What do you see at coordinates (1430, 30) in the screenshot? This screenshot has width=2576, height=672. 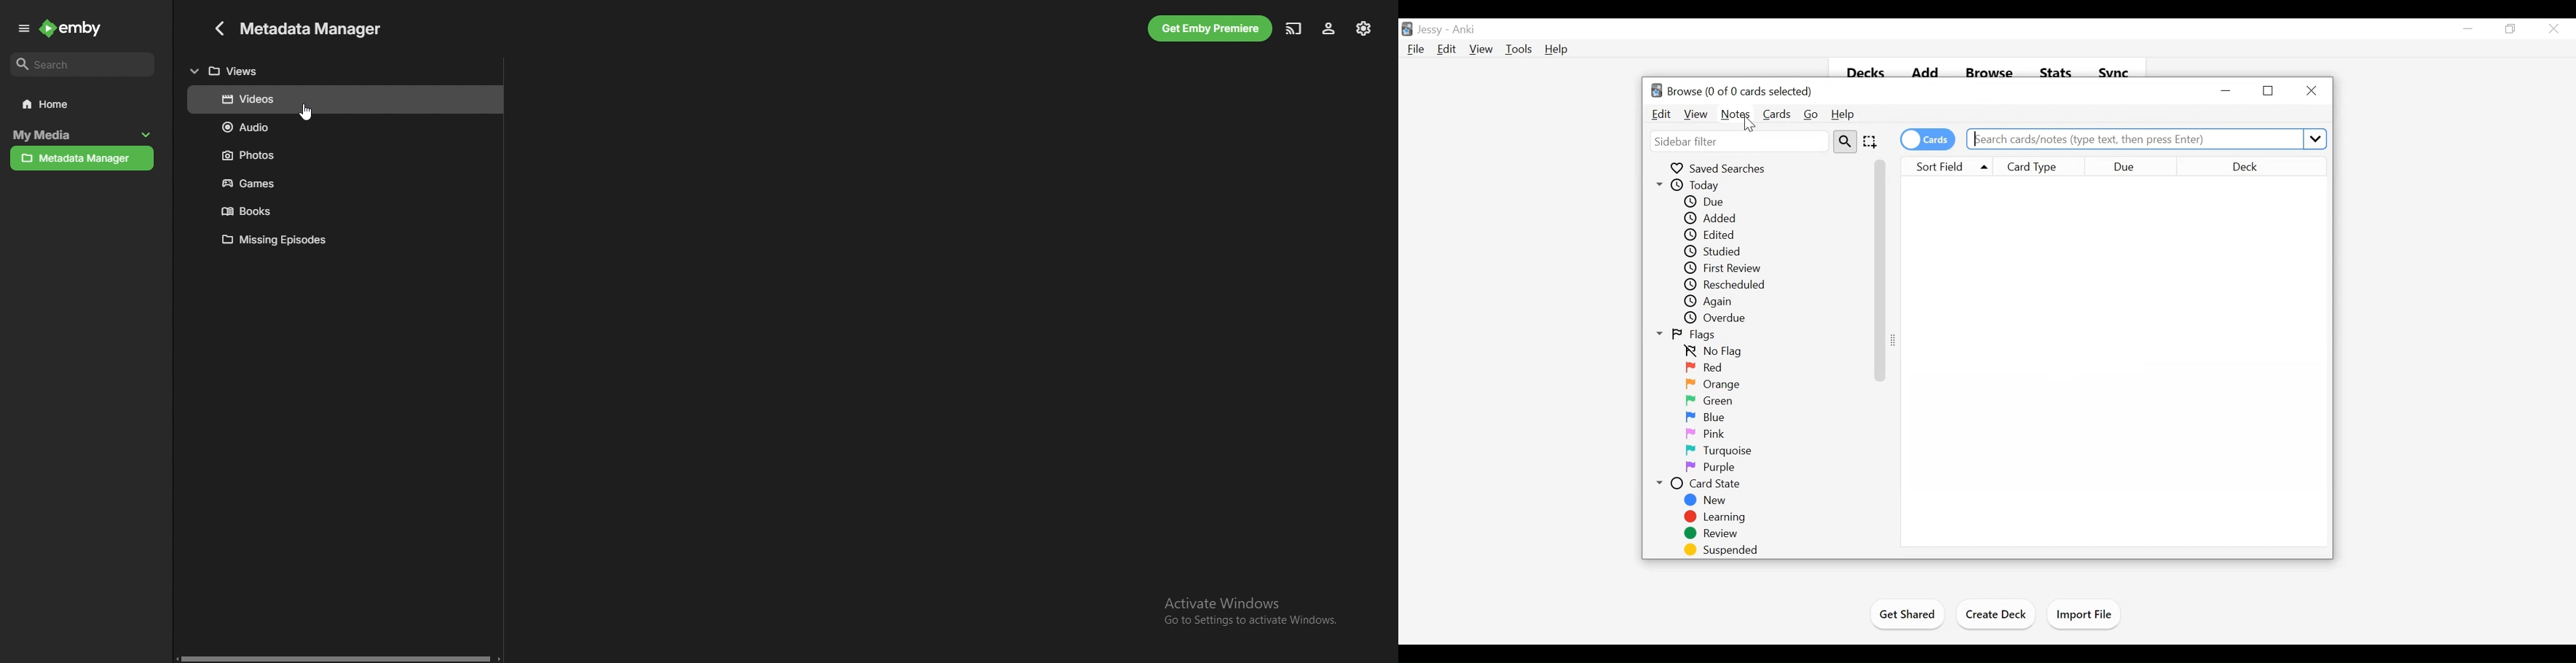 I see `User Profile` at bounding box center [1430, 30].